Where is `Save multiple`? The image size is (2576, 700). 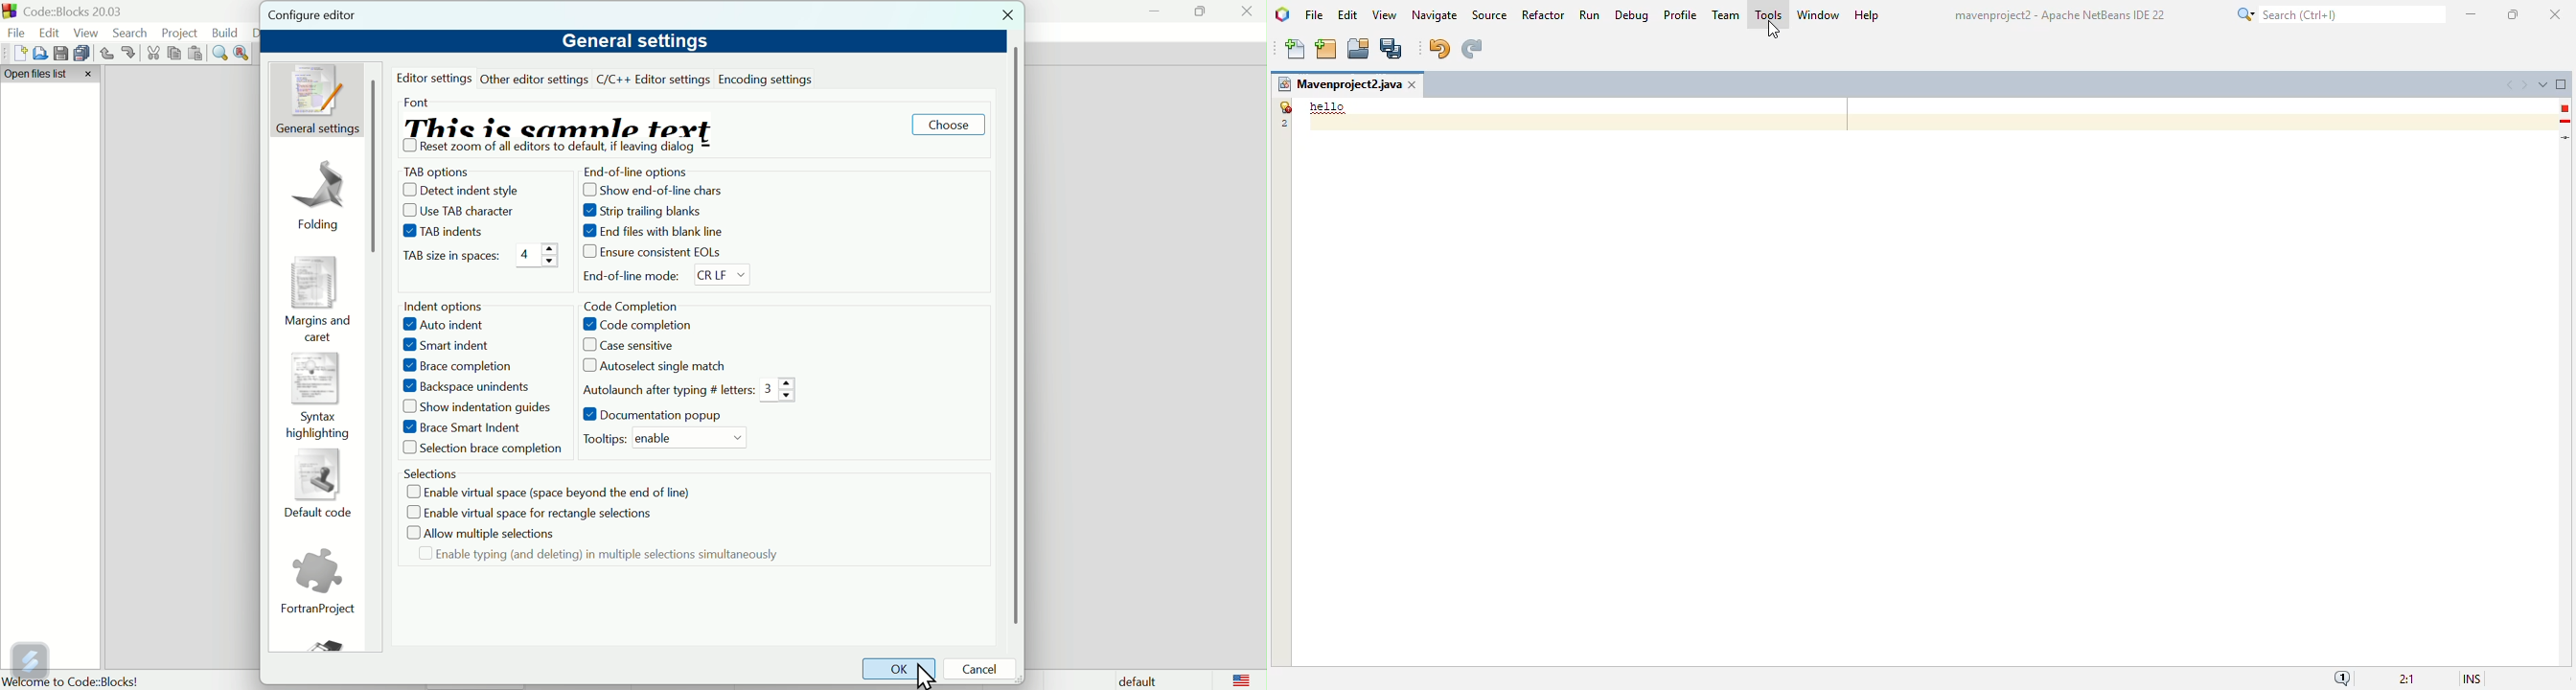 Save multiple is located at coordinates (82, 52).